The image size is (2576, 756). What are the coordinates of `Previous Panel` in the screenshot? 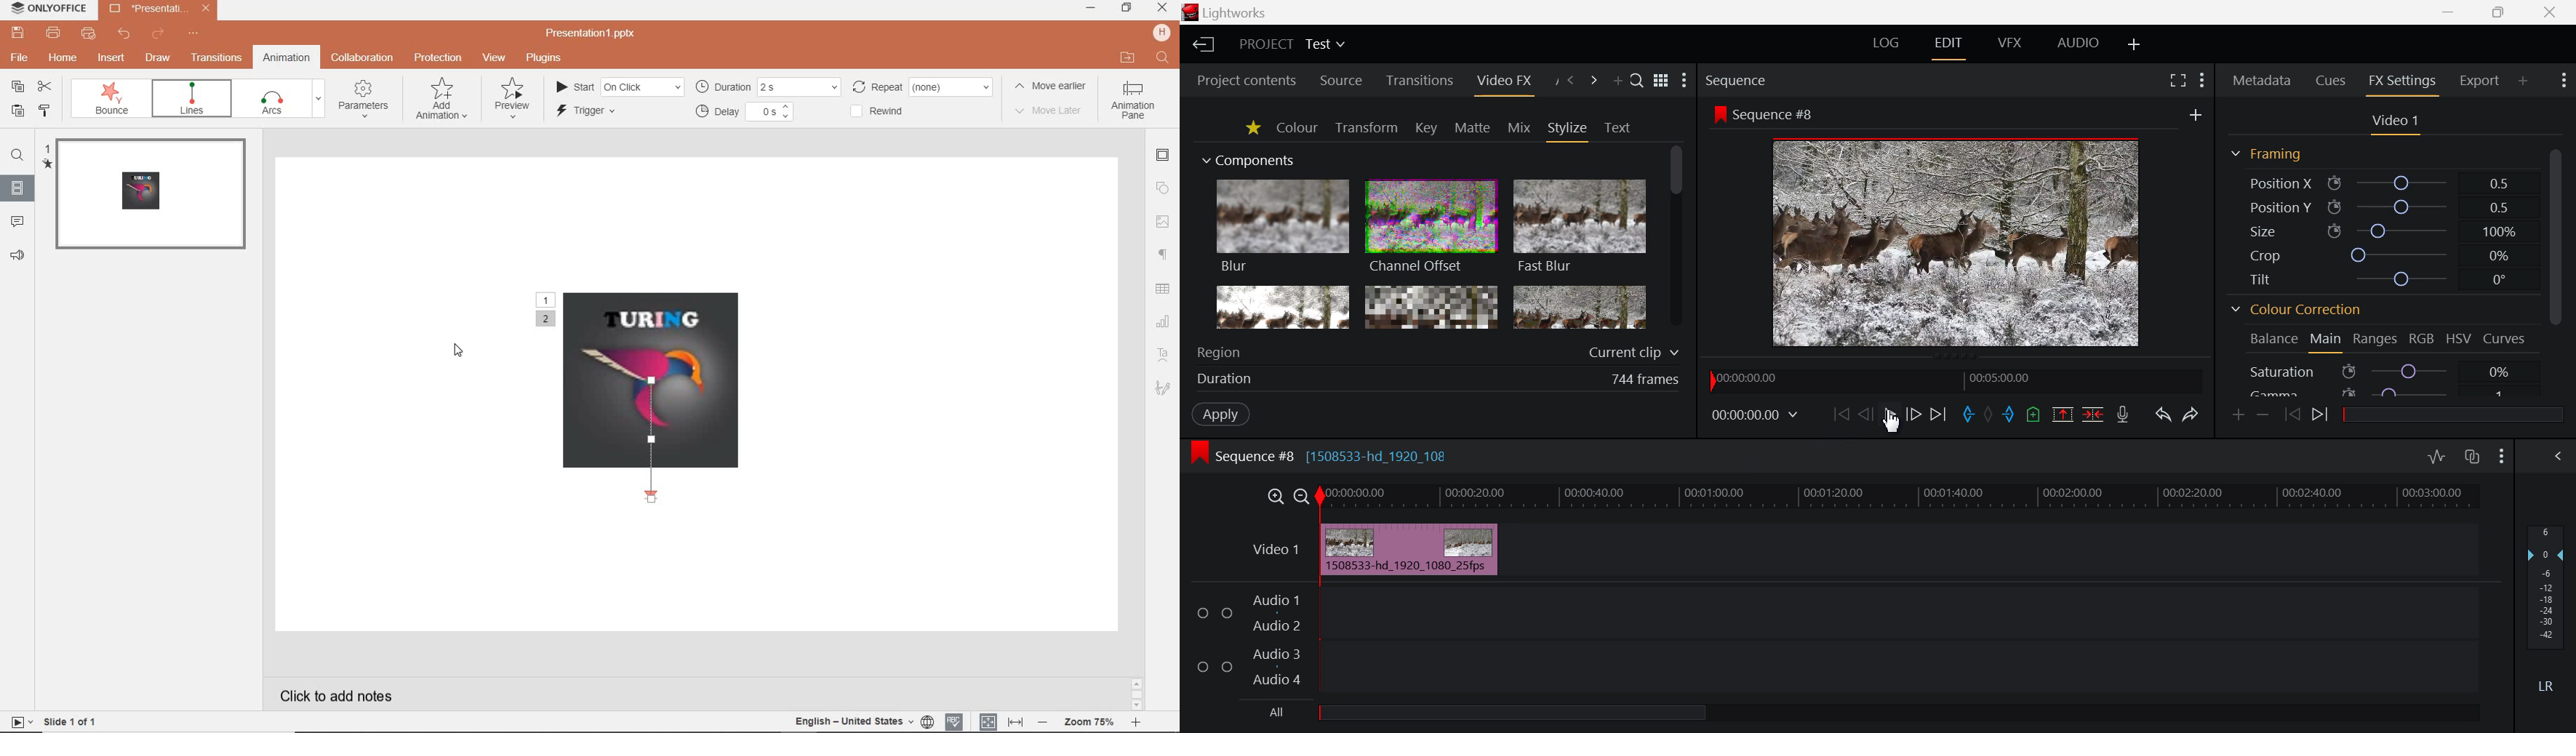 It's located at (1571, 81).